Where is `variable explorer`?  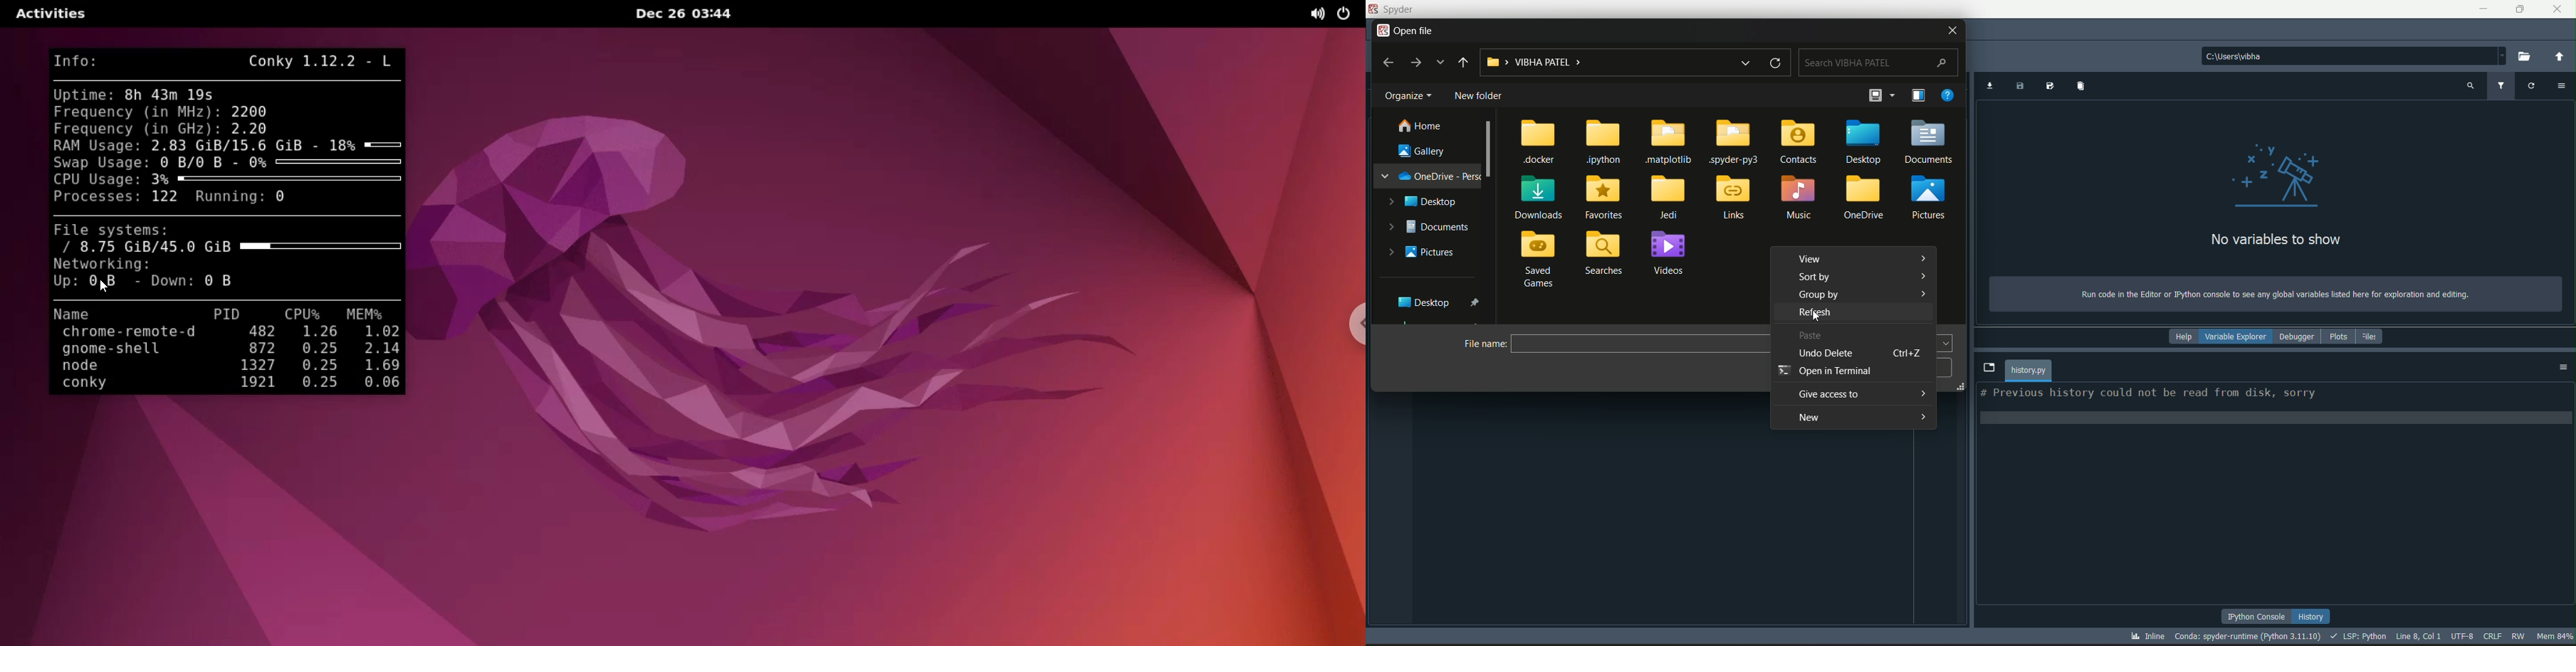 variable explorer is located at coordinates (2236, 337).